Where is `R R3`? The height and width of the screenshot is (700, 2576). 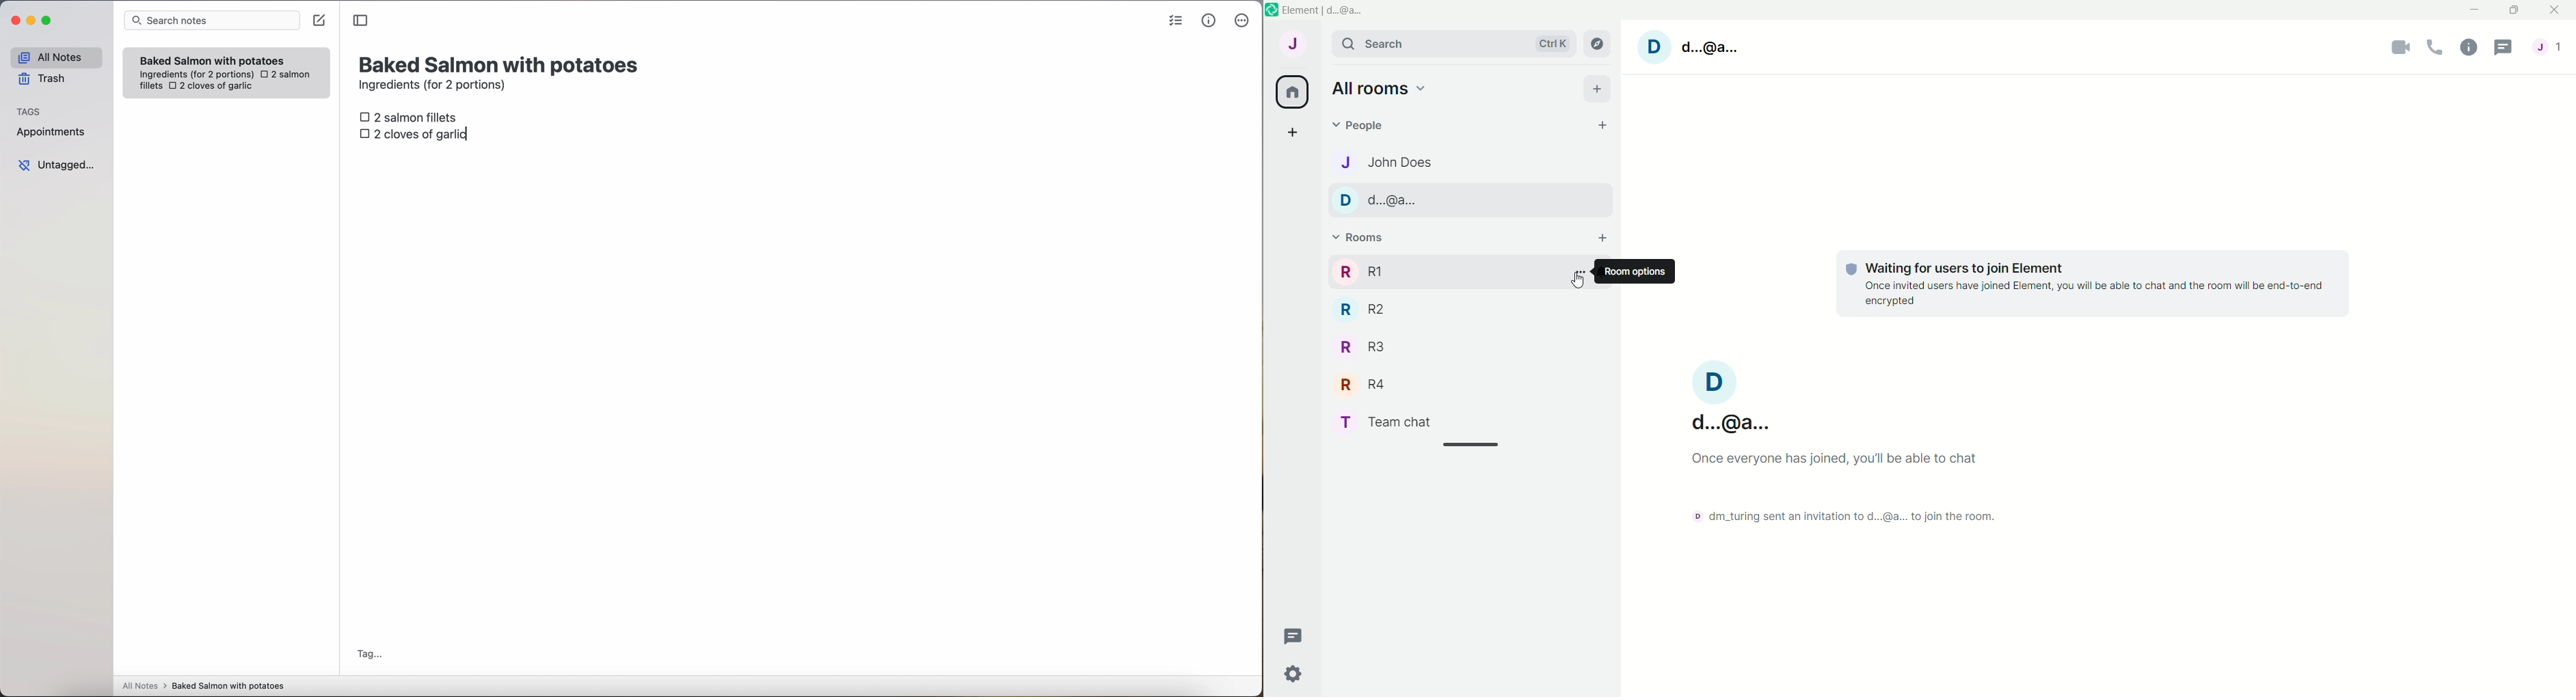 R R3 is located at coordinates (1373, 351).